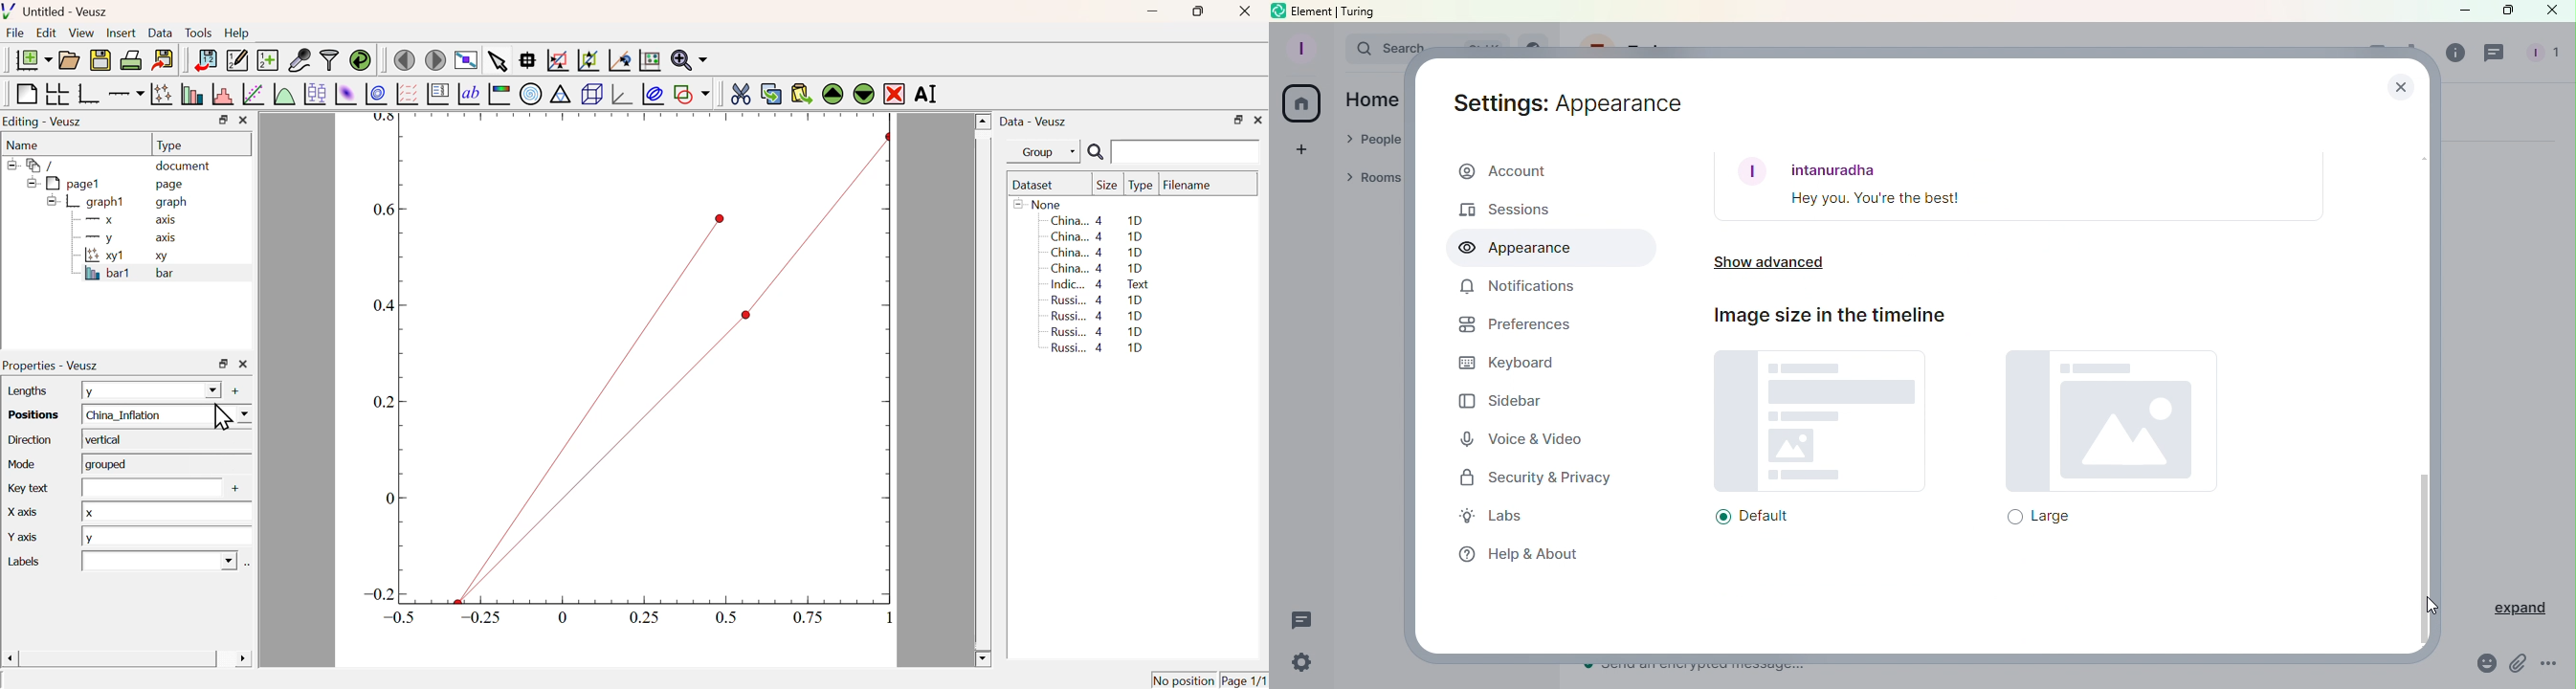 The height and width of the screenshot is (700, 2576). I want to click on Show advanced, so click(1777, 266).